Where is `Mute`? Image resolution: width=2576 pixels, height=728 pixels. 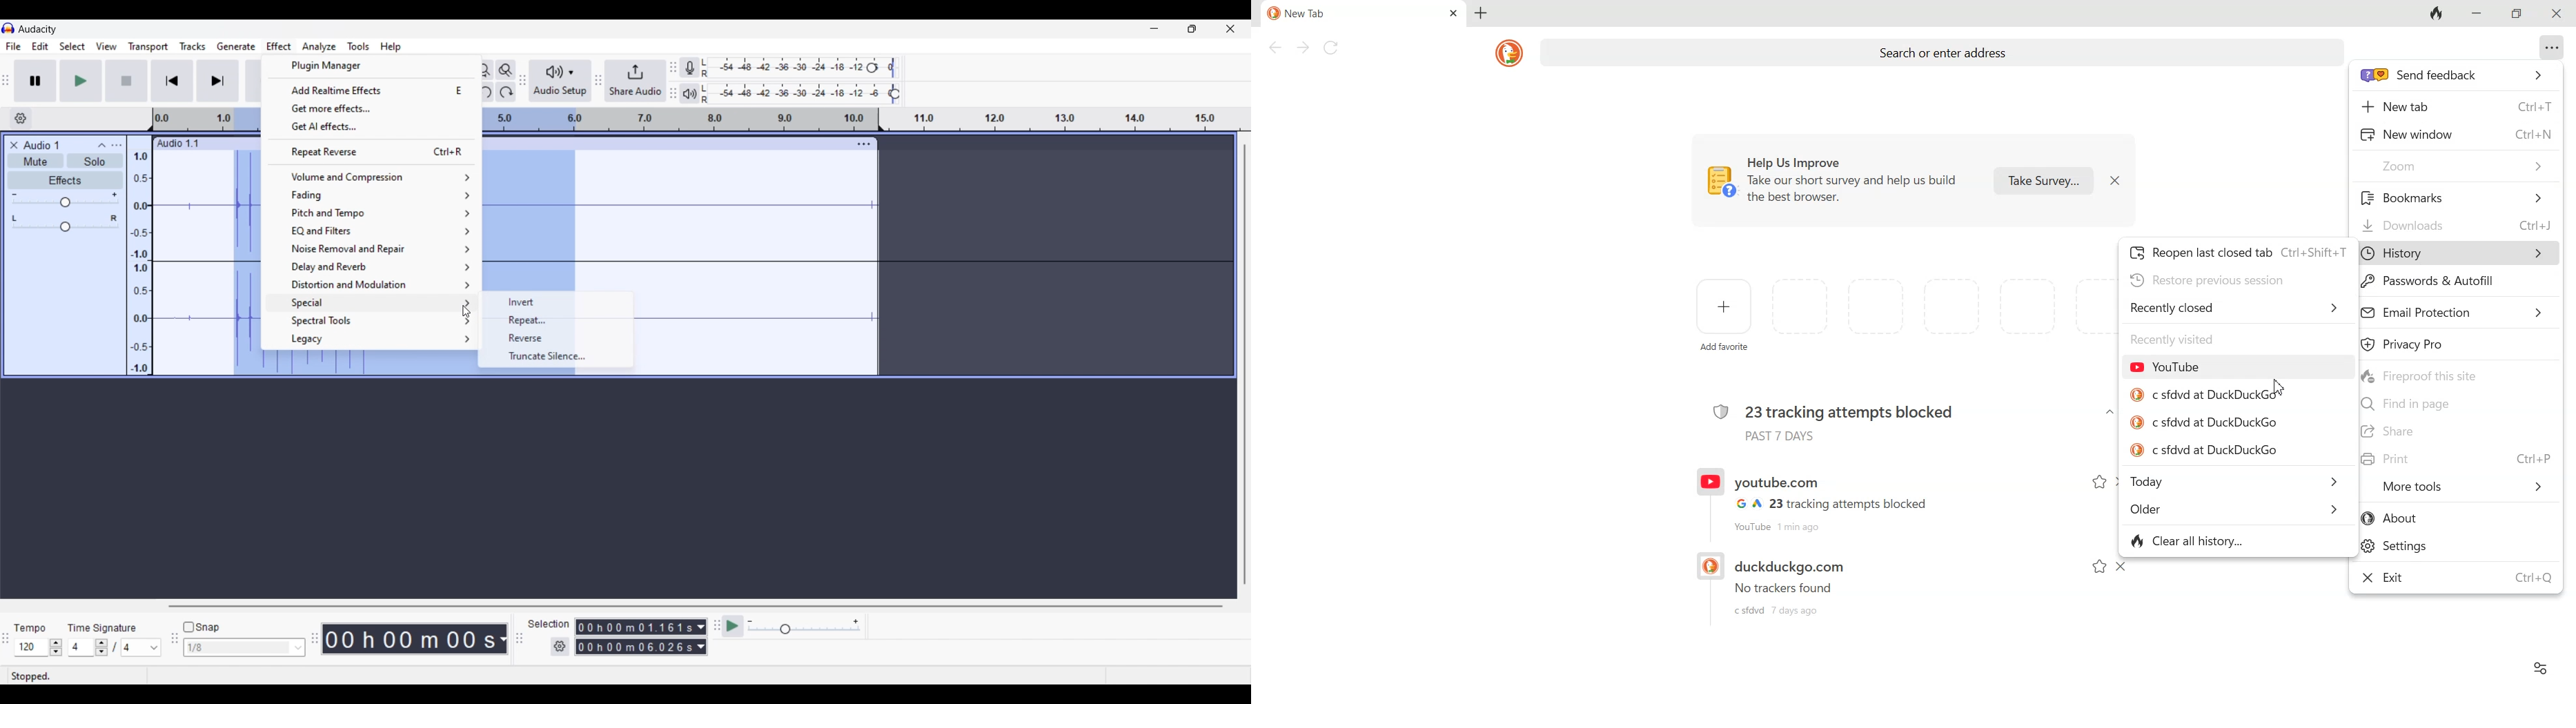
Mute is located at coordinates (35, 160).